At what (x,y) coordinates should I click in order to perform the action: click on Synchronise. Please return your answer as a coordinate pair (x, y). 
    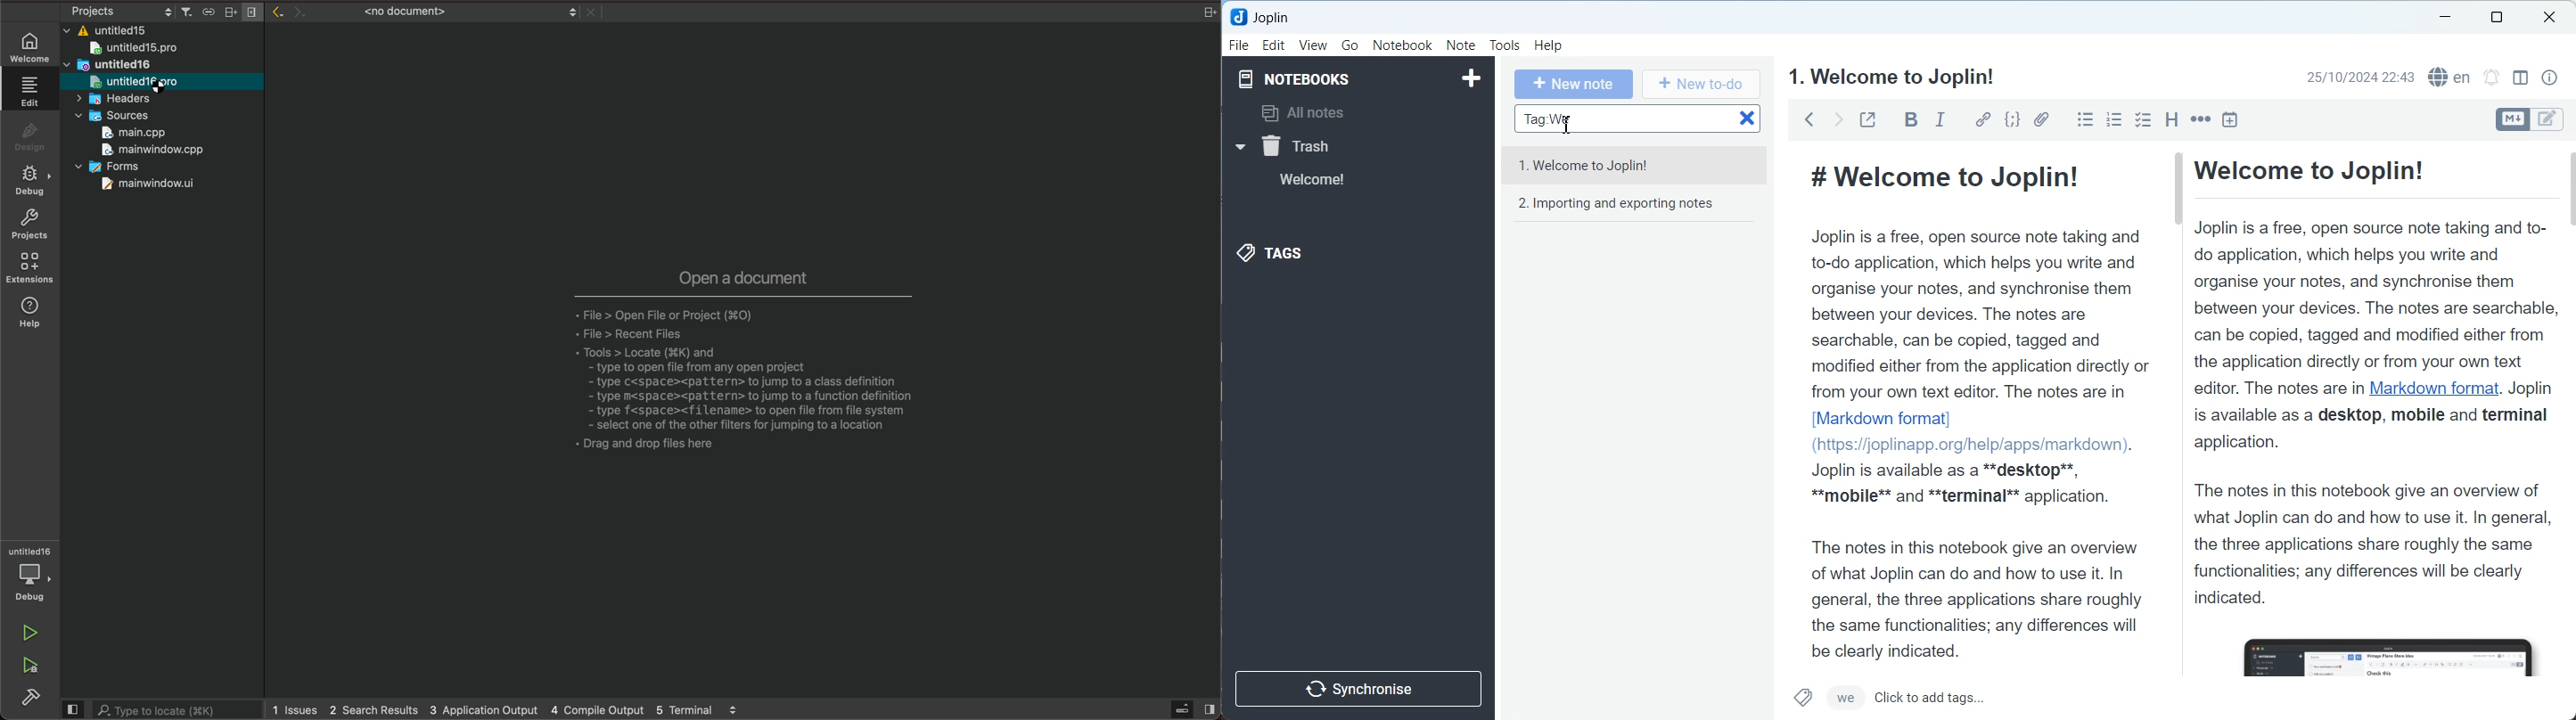
    Looking at the image, I should click on (1362, 688).